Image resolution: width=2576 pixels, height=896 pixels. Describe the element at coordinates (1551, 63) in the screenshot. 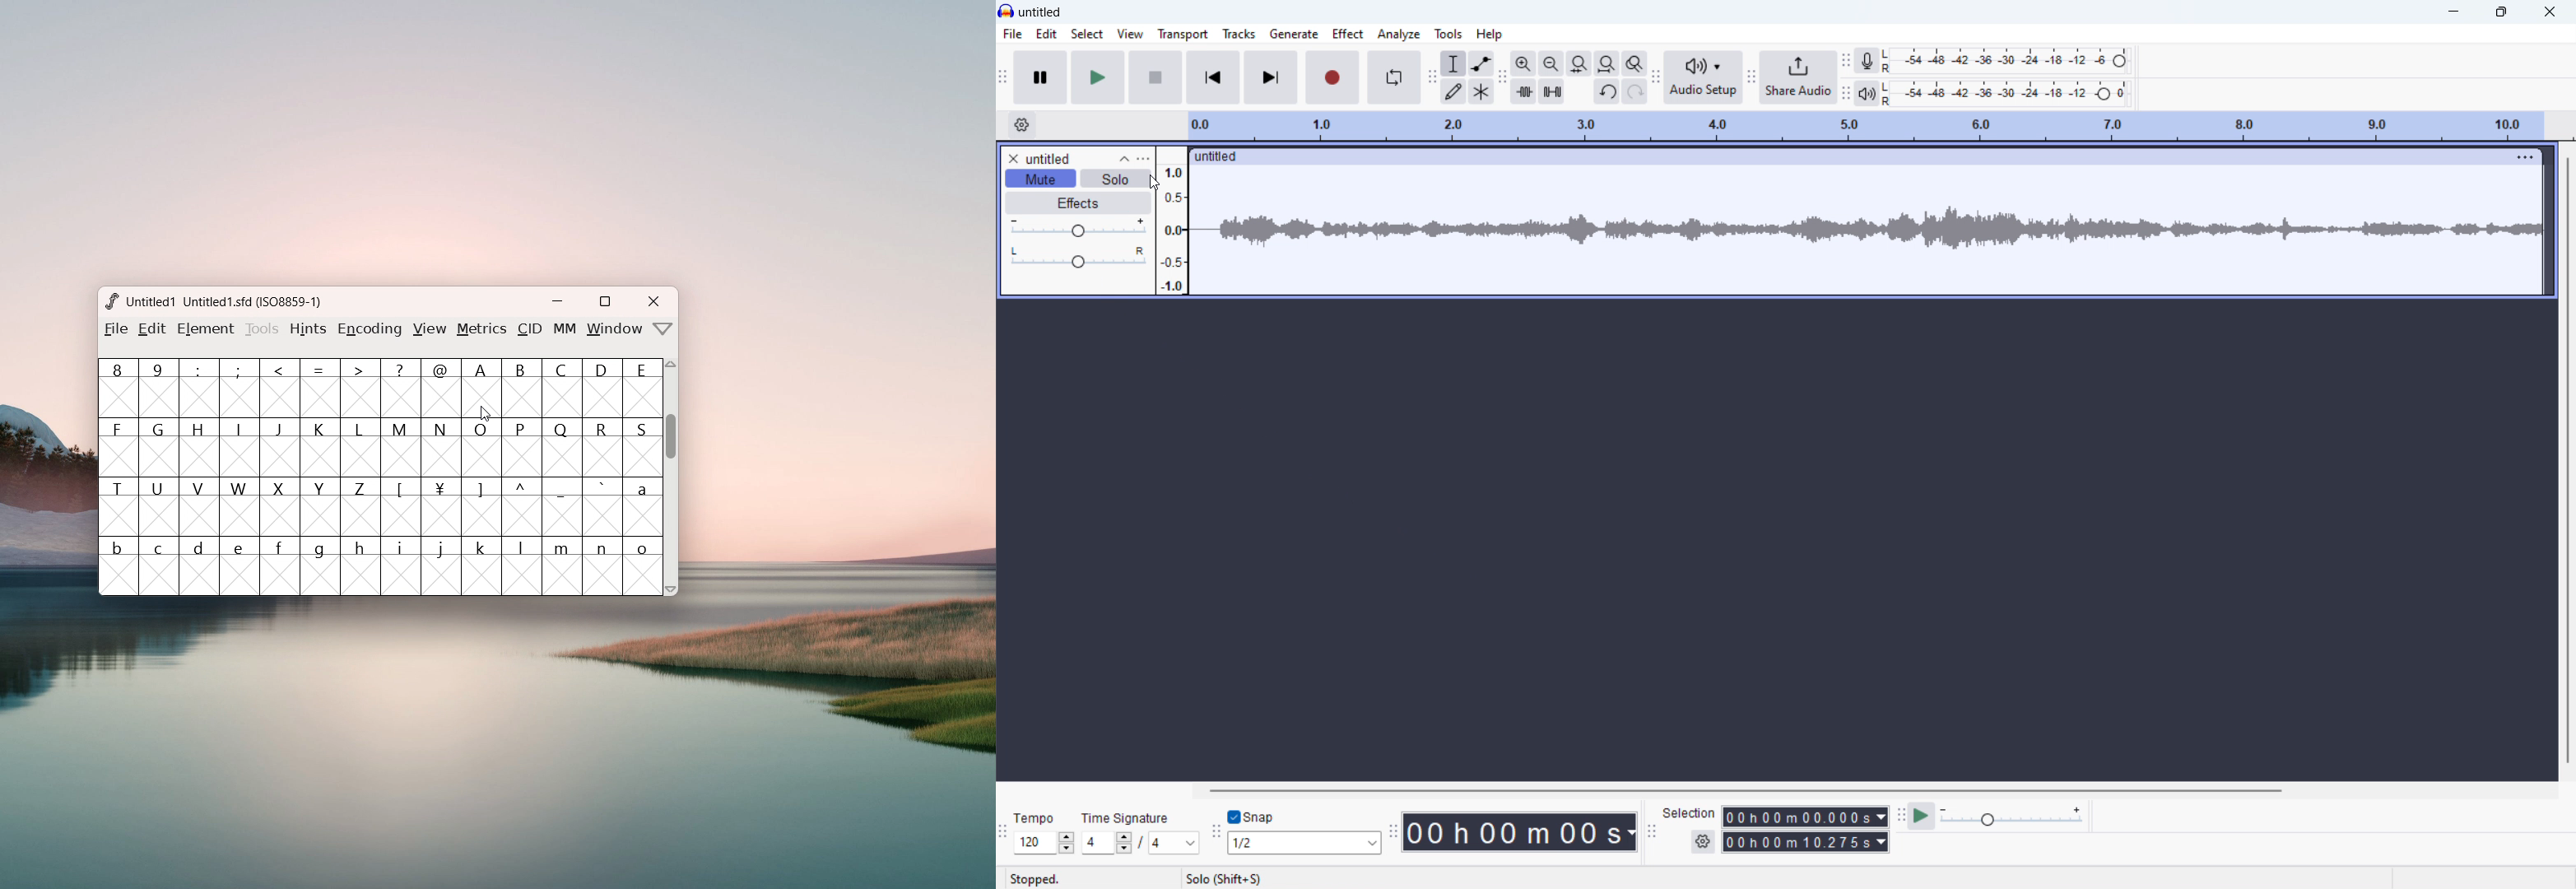

I see `zoom out` at that location.